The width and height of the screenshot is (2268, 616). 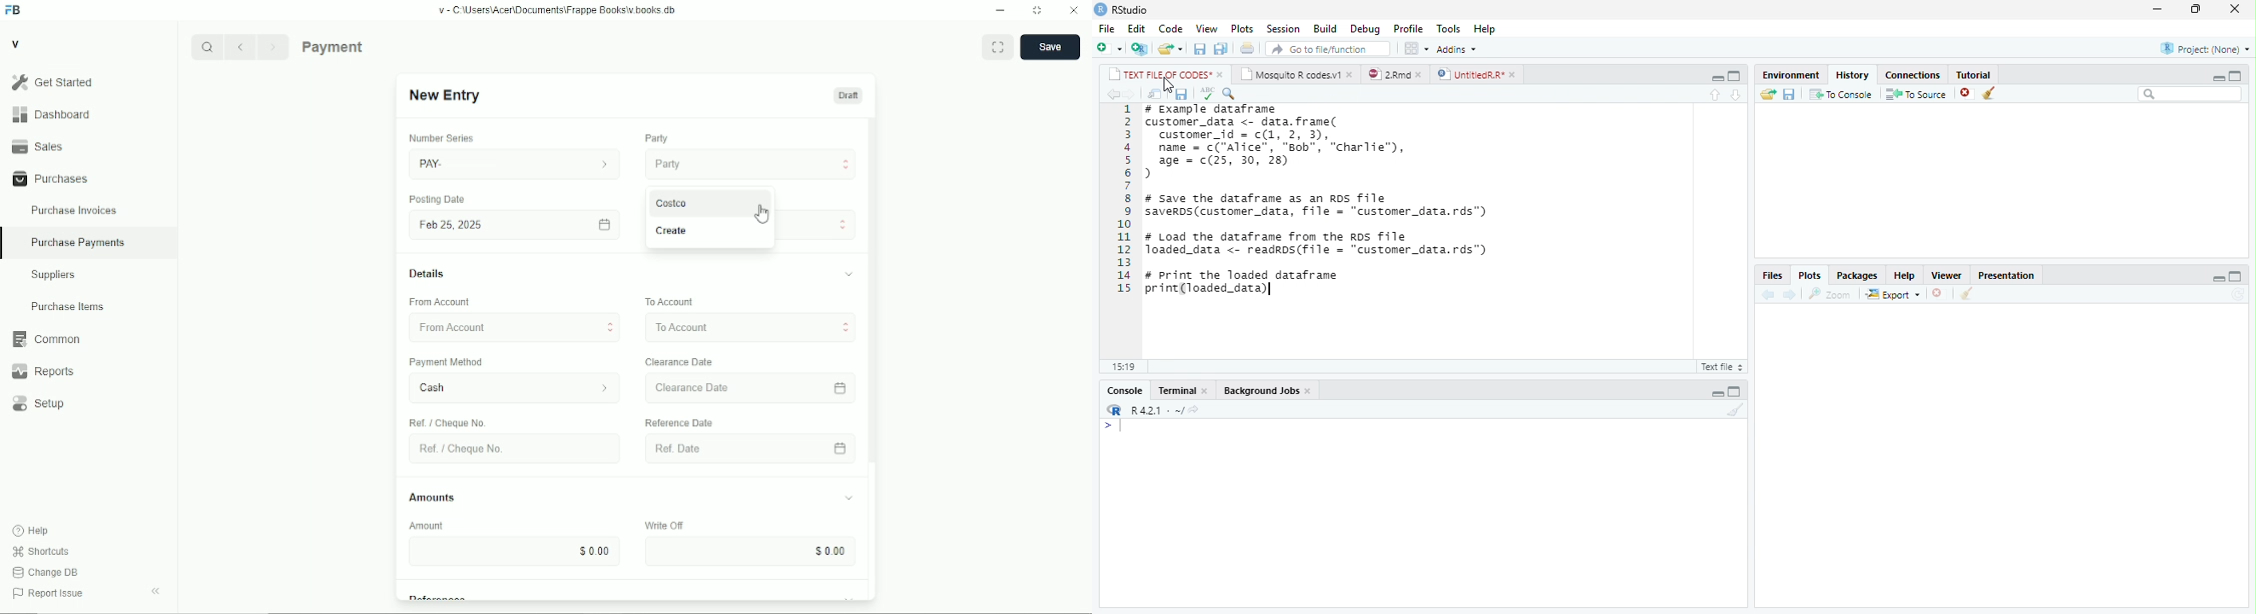 I want to click on Close, so click(x=1074, y=10).